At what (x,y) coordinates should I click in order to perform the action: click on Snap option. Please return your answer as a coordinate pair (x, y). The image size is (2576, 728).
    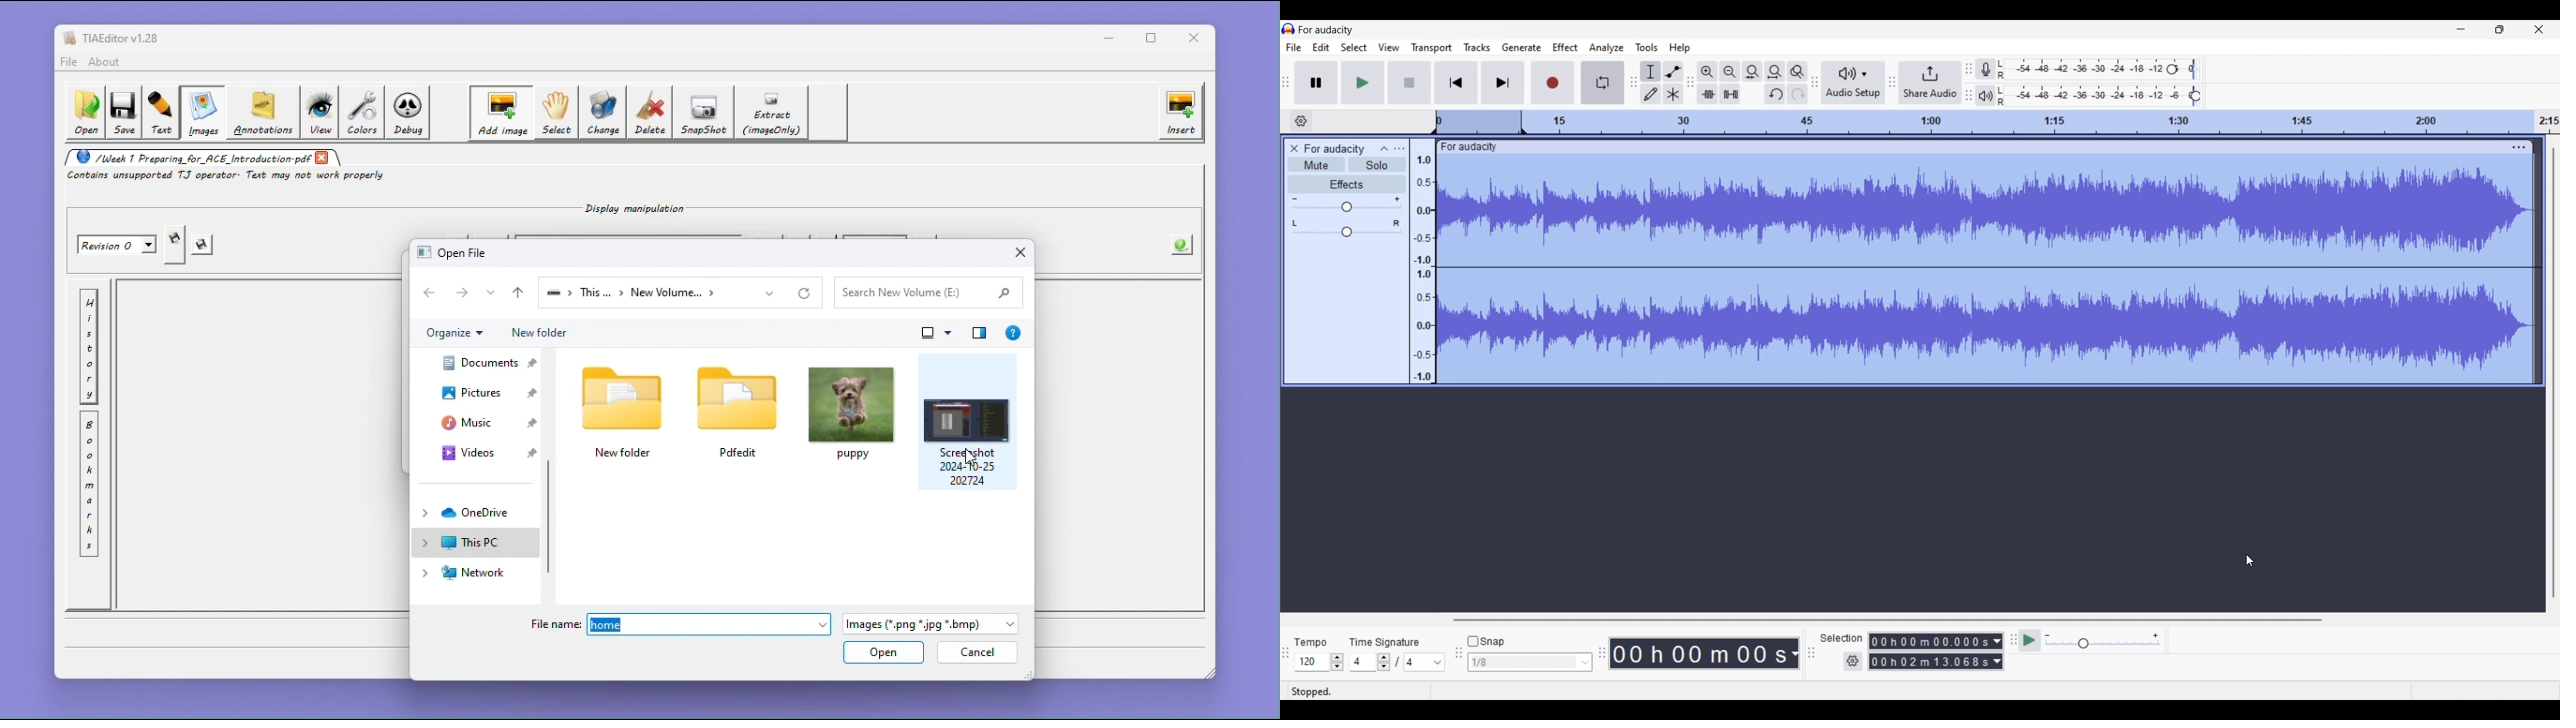
    Looking at the image, I should click on (1586, 663).